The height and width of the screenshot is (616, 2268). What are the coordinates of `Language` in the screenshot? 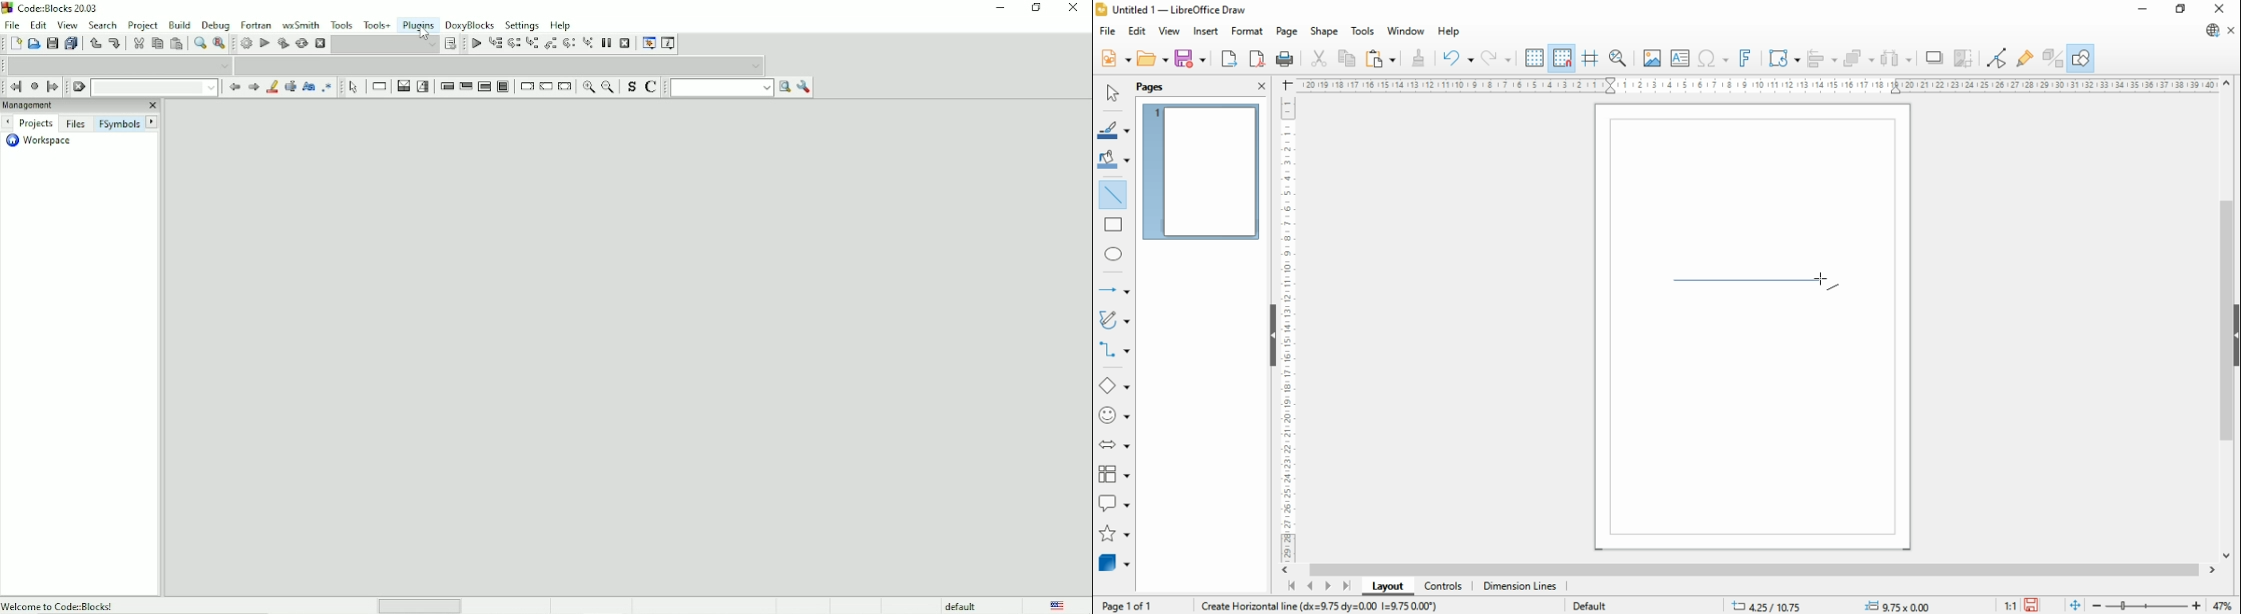 It's located at (1057, 605).